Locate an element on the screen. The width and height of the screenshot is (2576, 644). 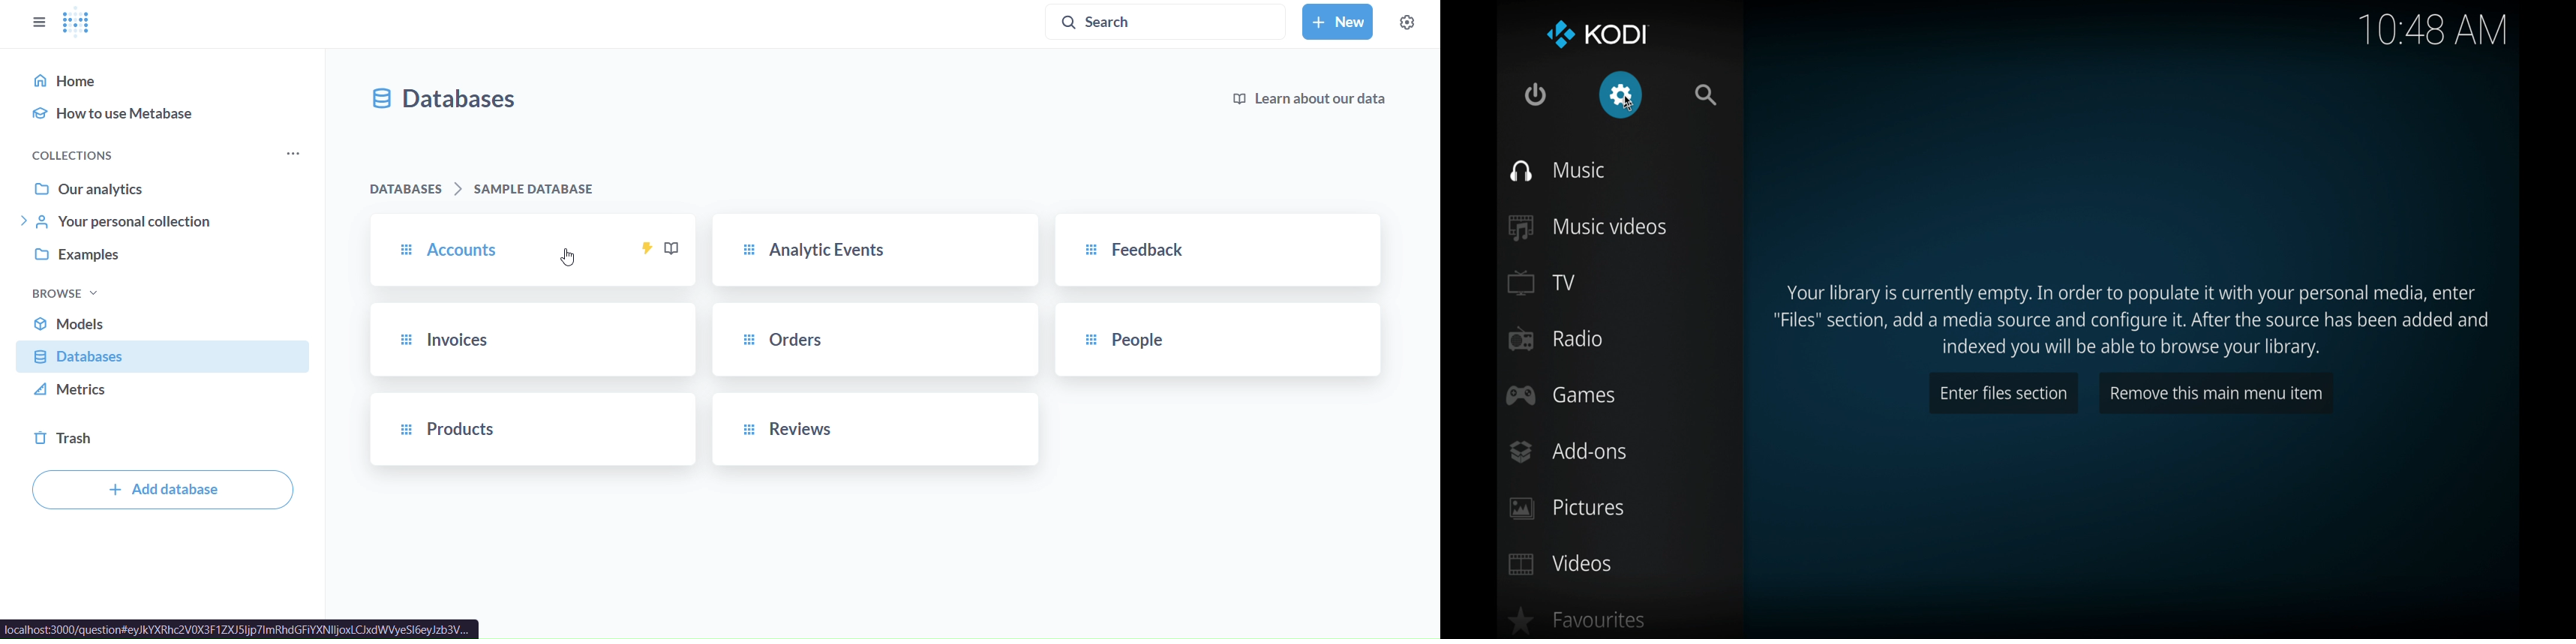
search is located at coordinates (1706, 94).